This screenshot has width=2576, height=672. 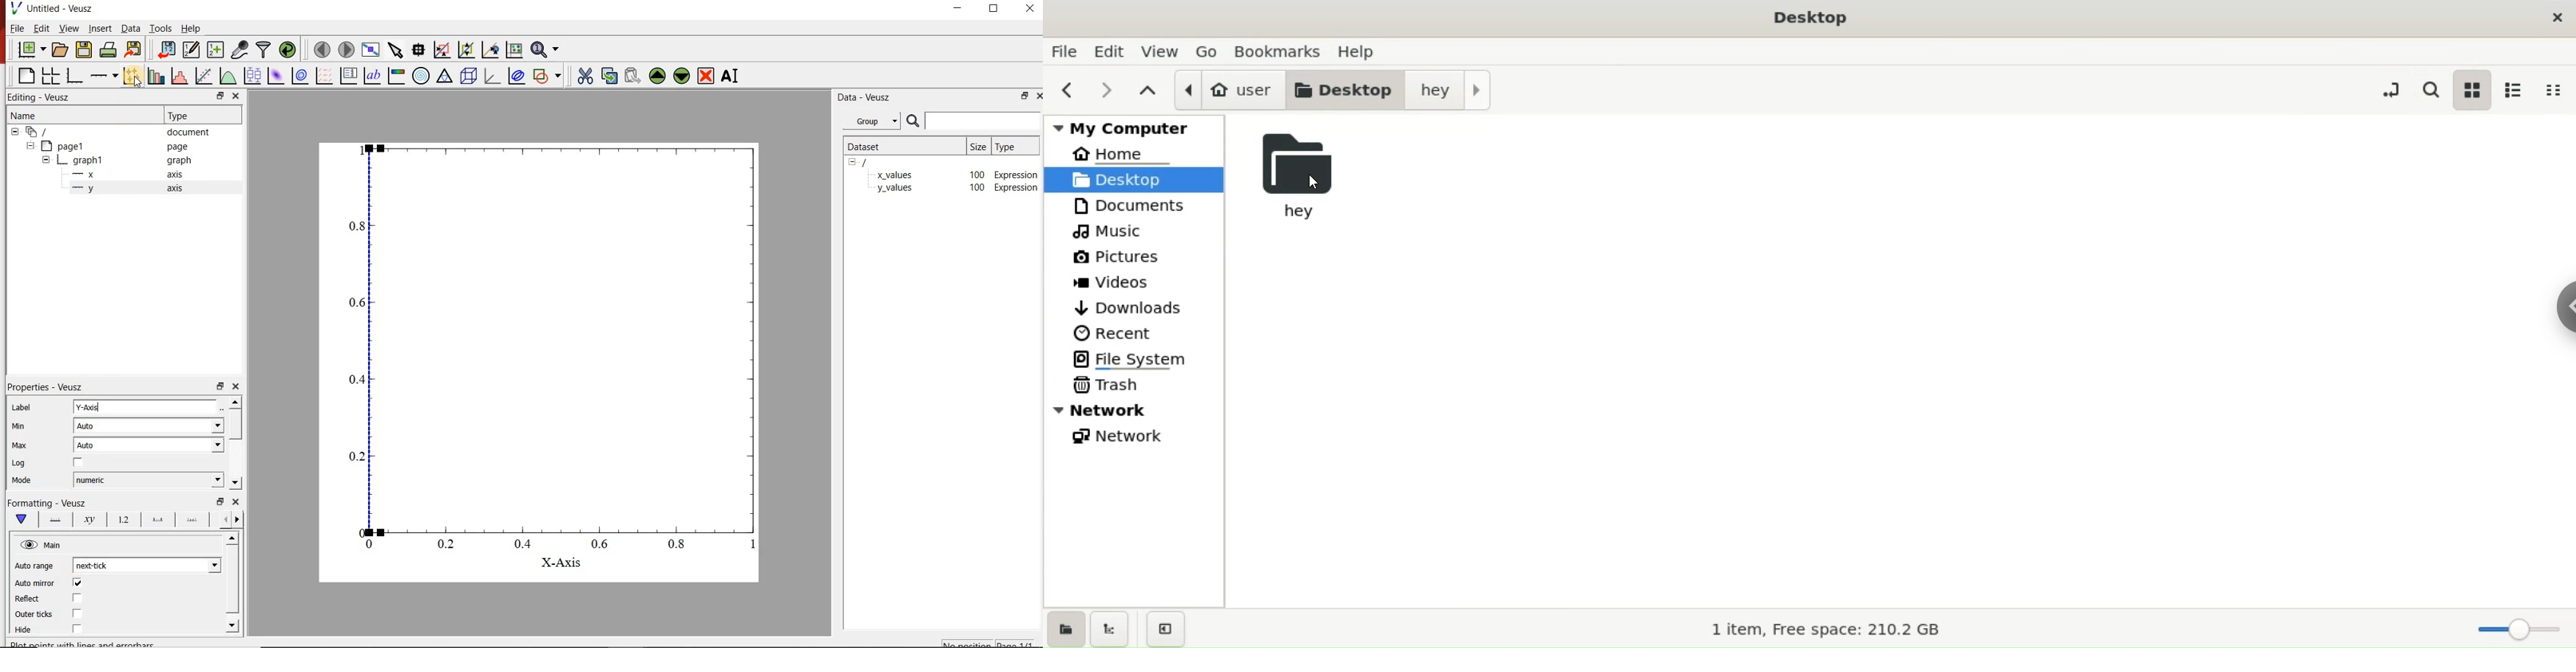 What do you see at coordinates (35, 565) in the screenshot?
I see `Auto range` at bounding box center [35, 565].